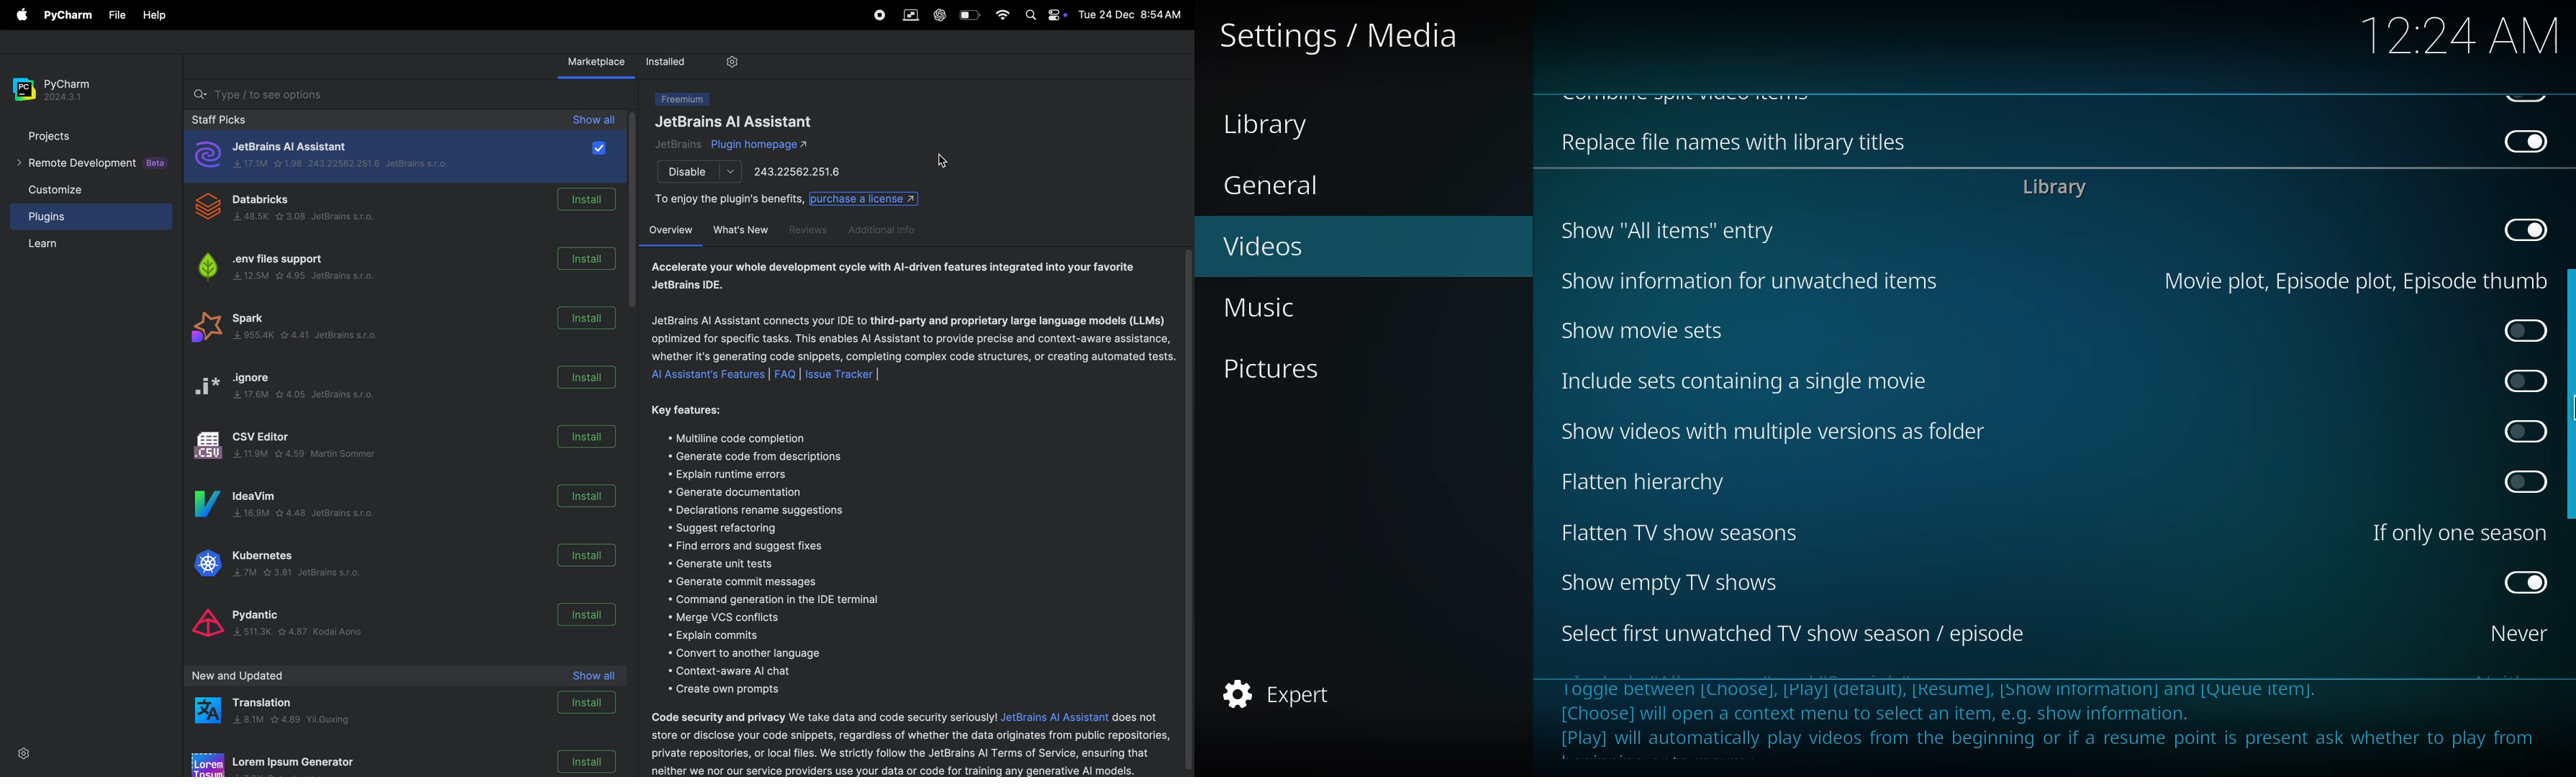  Describe the element at coordinates (2527, 229) in the screenshot. I see `disabled` at that location.